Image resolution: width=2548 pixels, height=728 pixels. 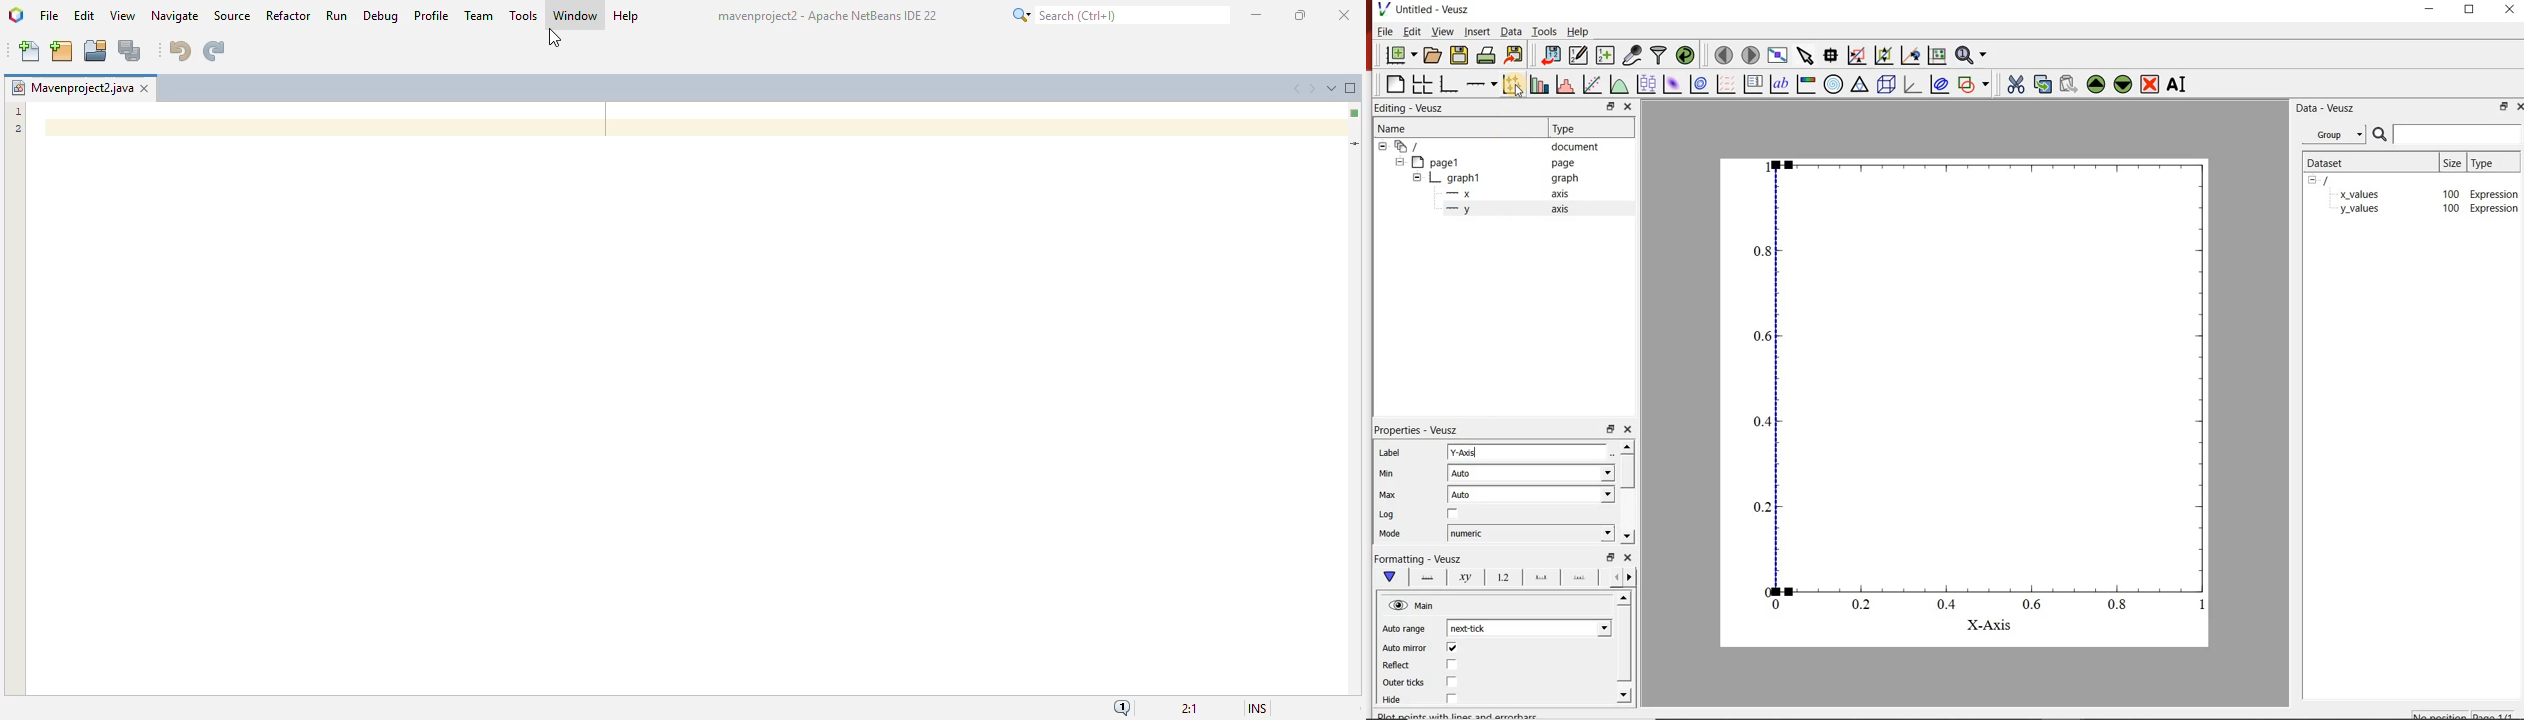 I want to click on project name, so click(x=73, y=87).